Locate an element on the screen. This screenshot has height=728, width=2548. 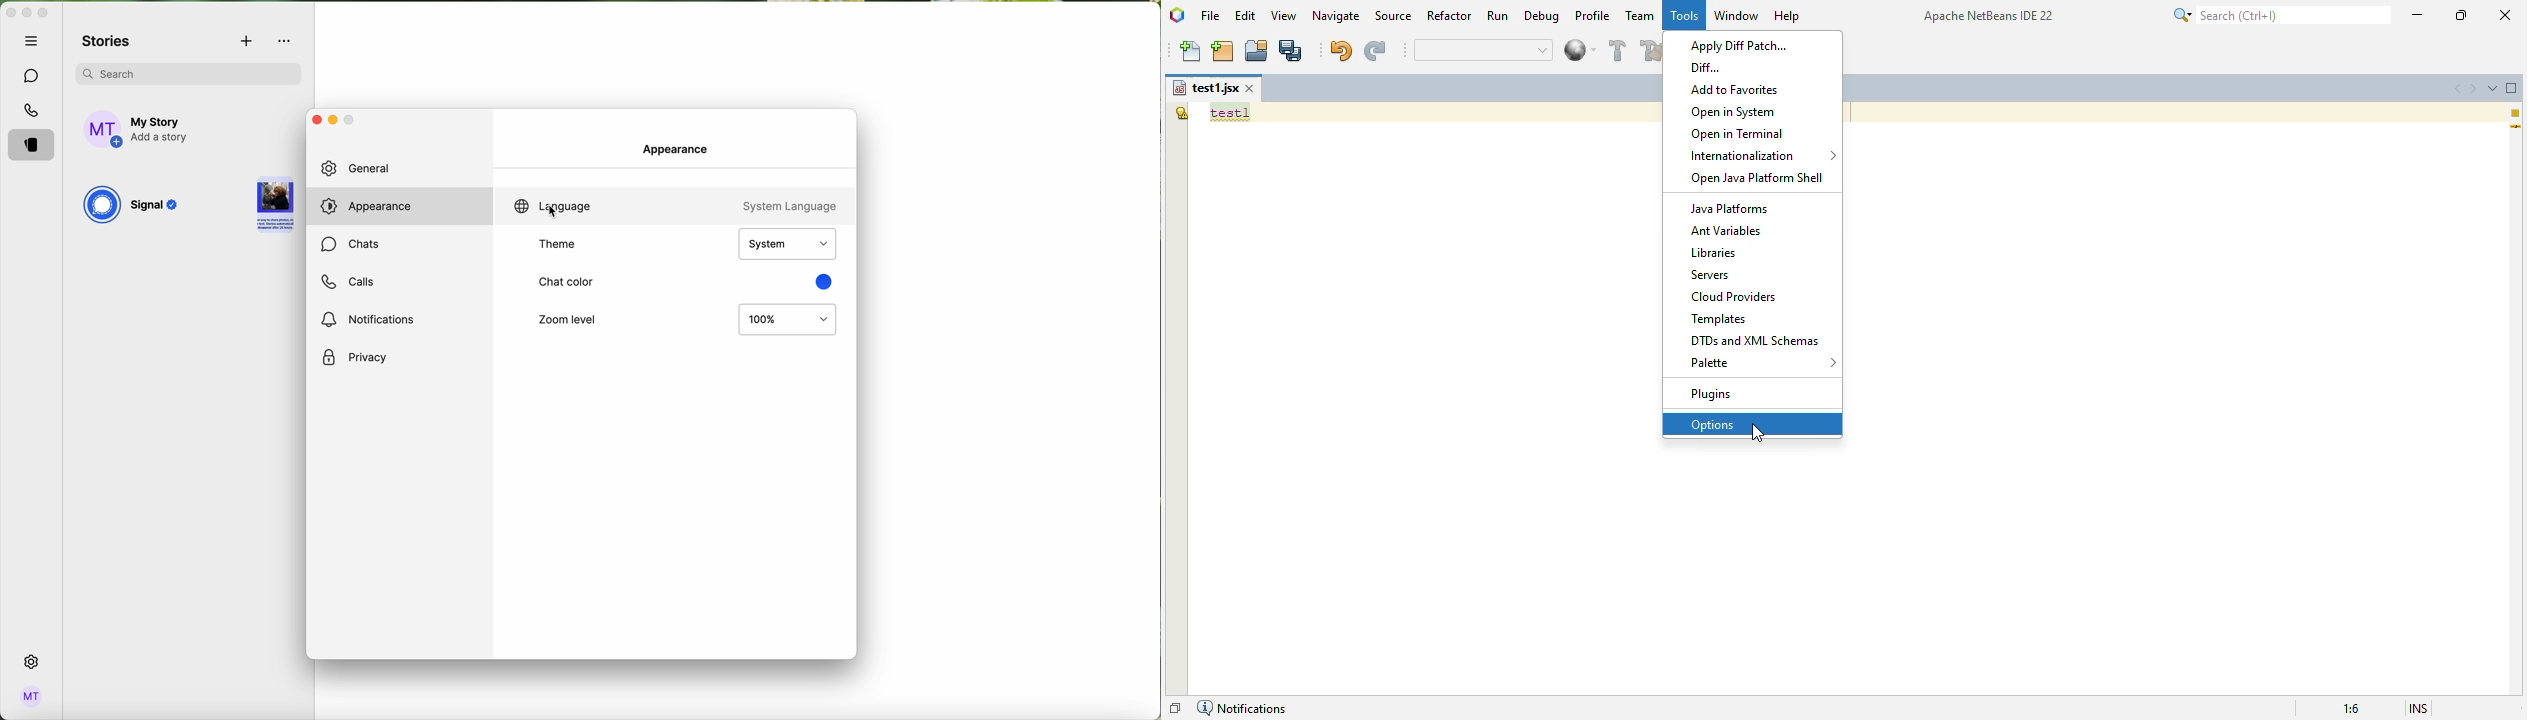
admin logo is located at coordinates (30, 697).